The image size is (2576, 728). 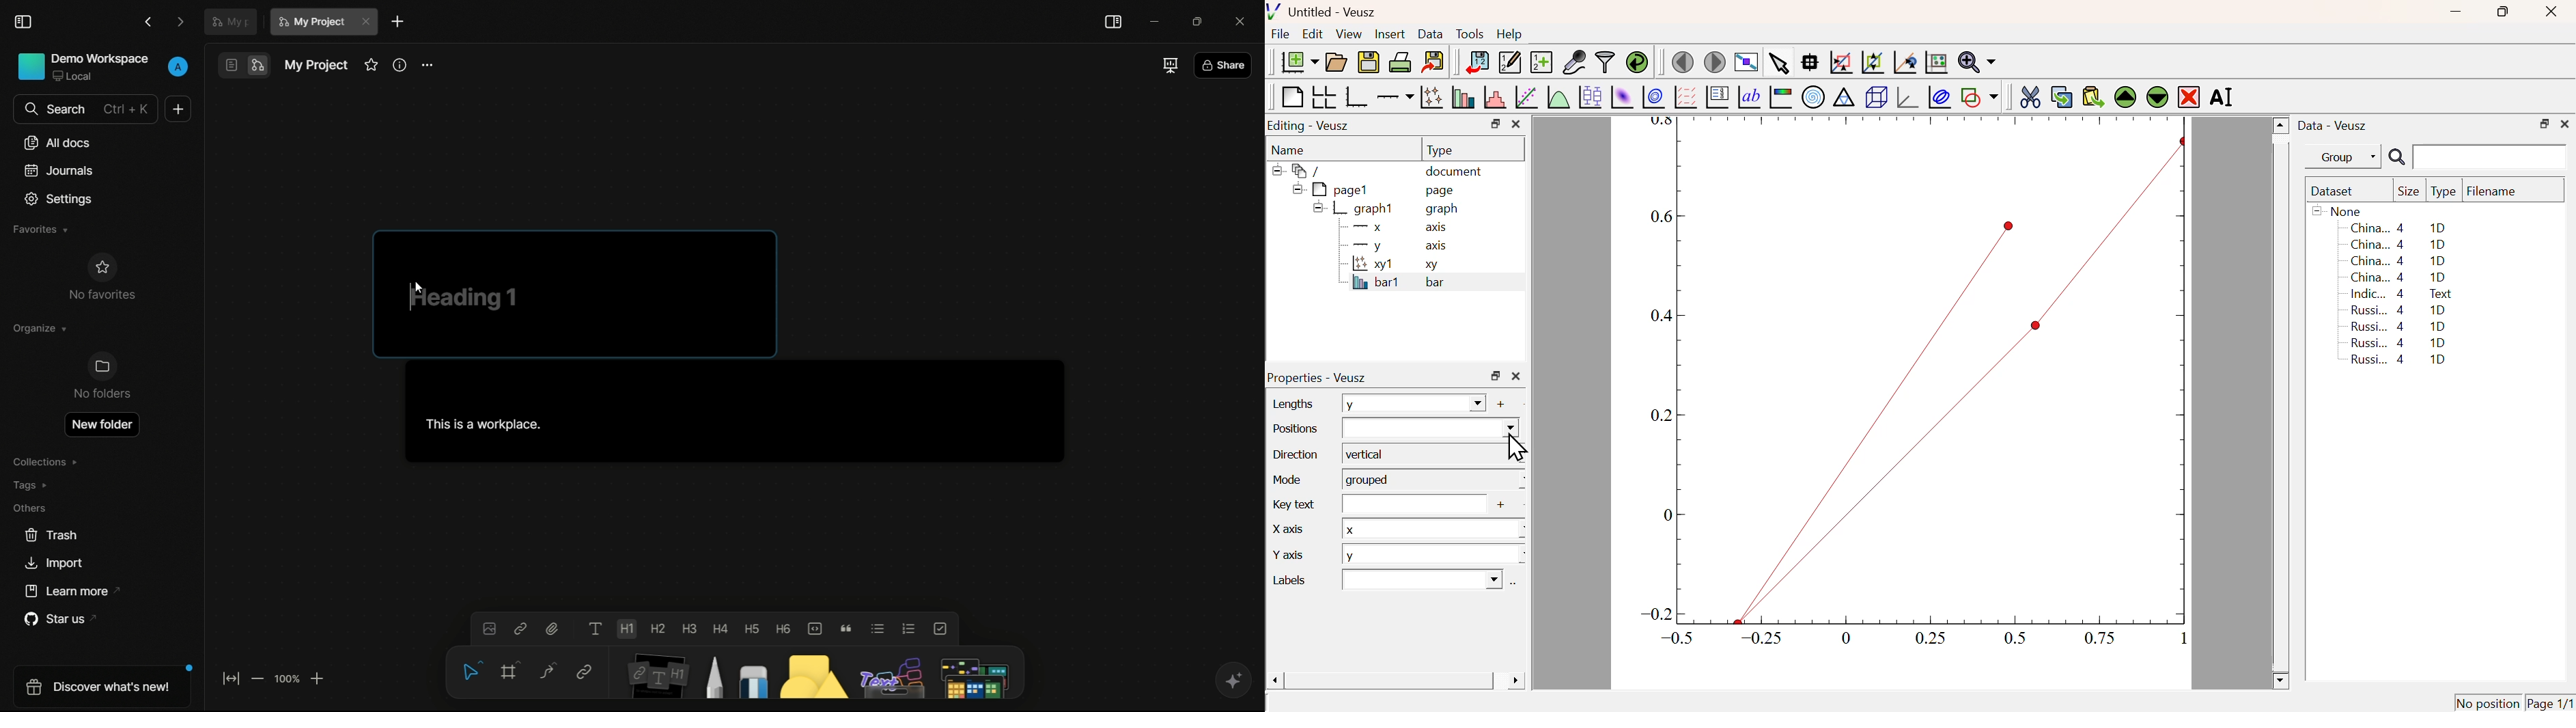 I want to click on Restore Down, so click(x=1496, y=376).